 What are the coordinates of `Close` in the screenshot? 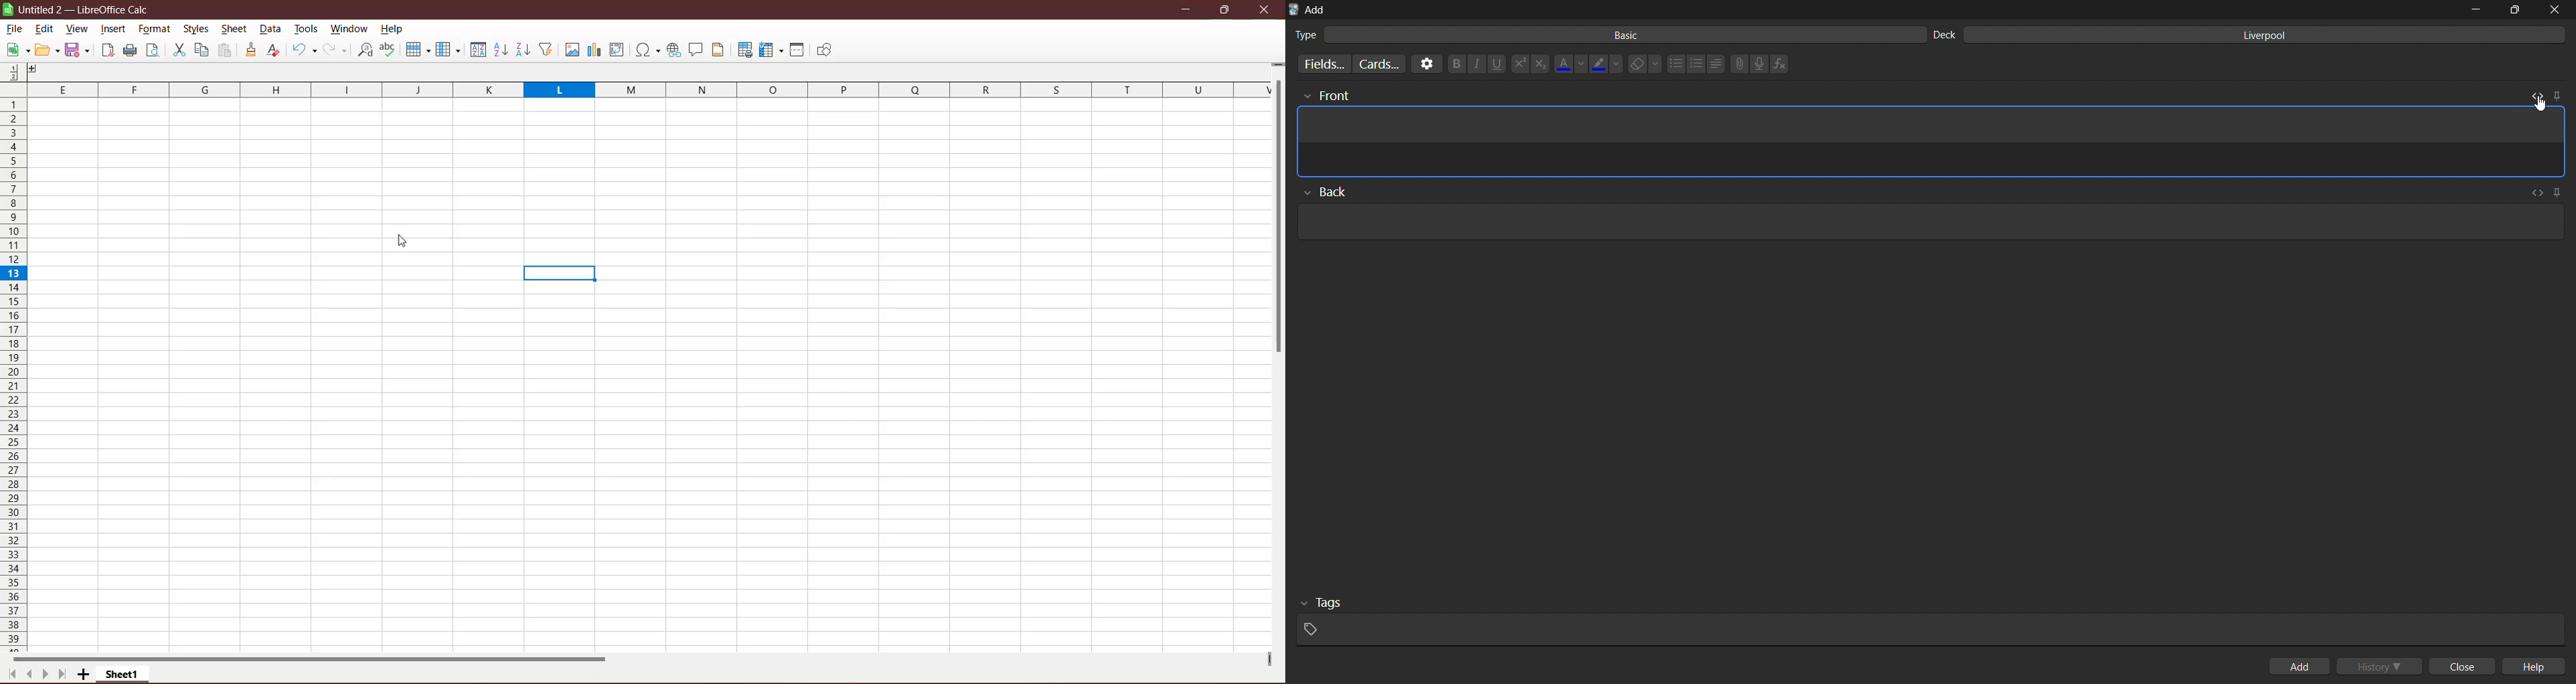 It's located at (1265, 10).